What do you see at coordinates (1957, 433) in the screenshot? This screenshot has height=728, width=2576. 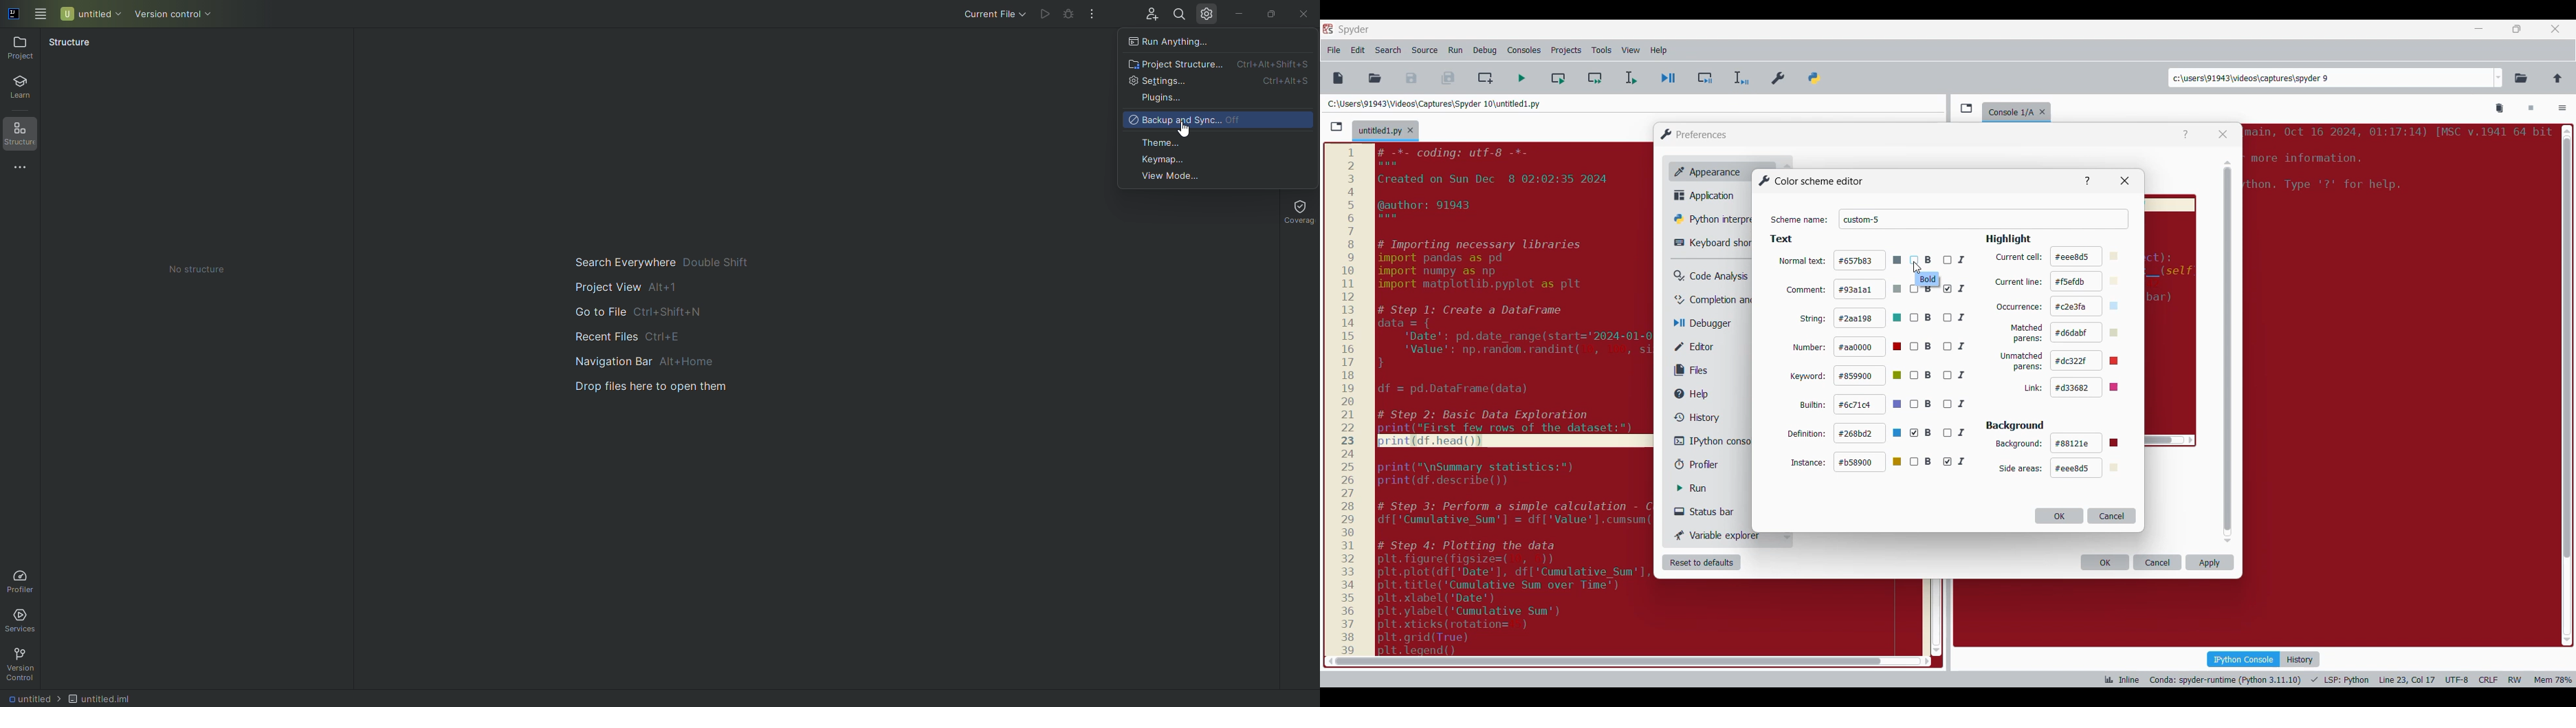 I see `I` at bounding box center [1957, 433].